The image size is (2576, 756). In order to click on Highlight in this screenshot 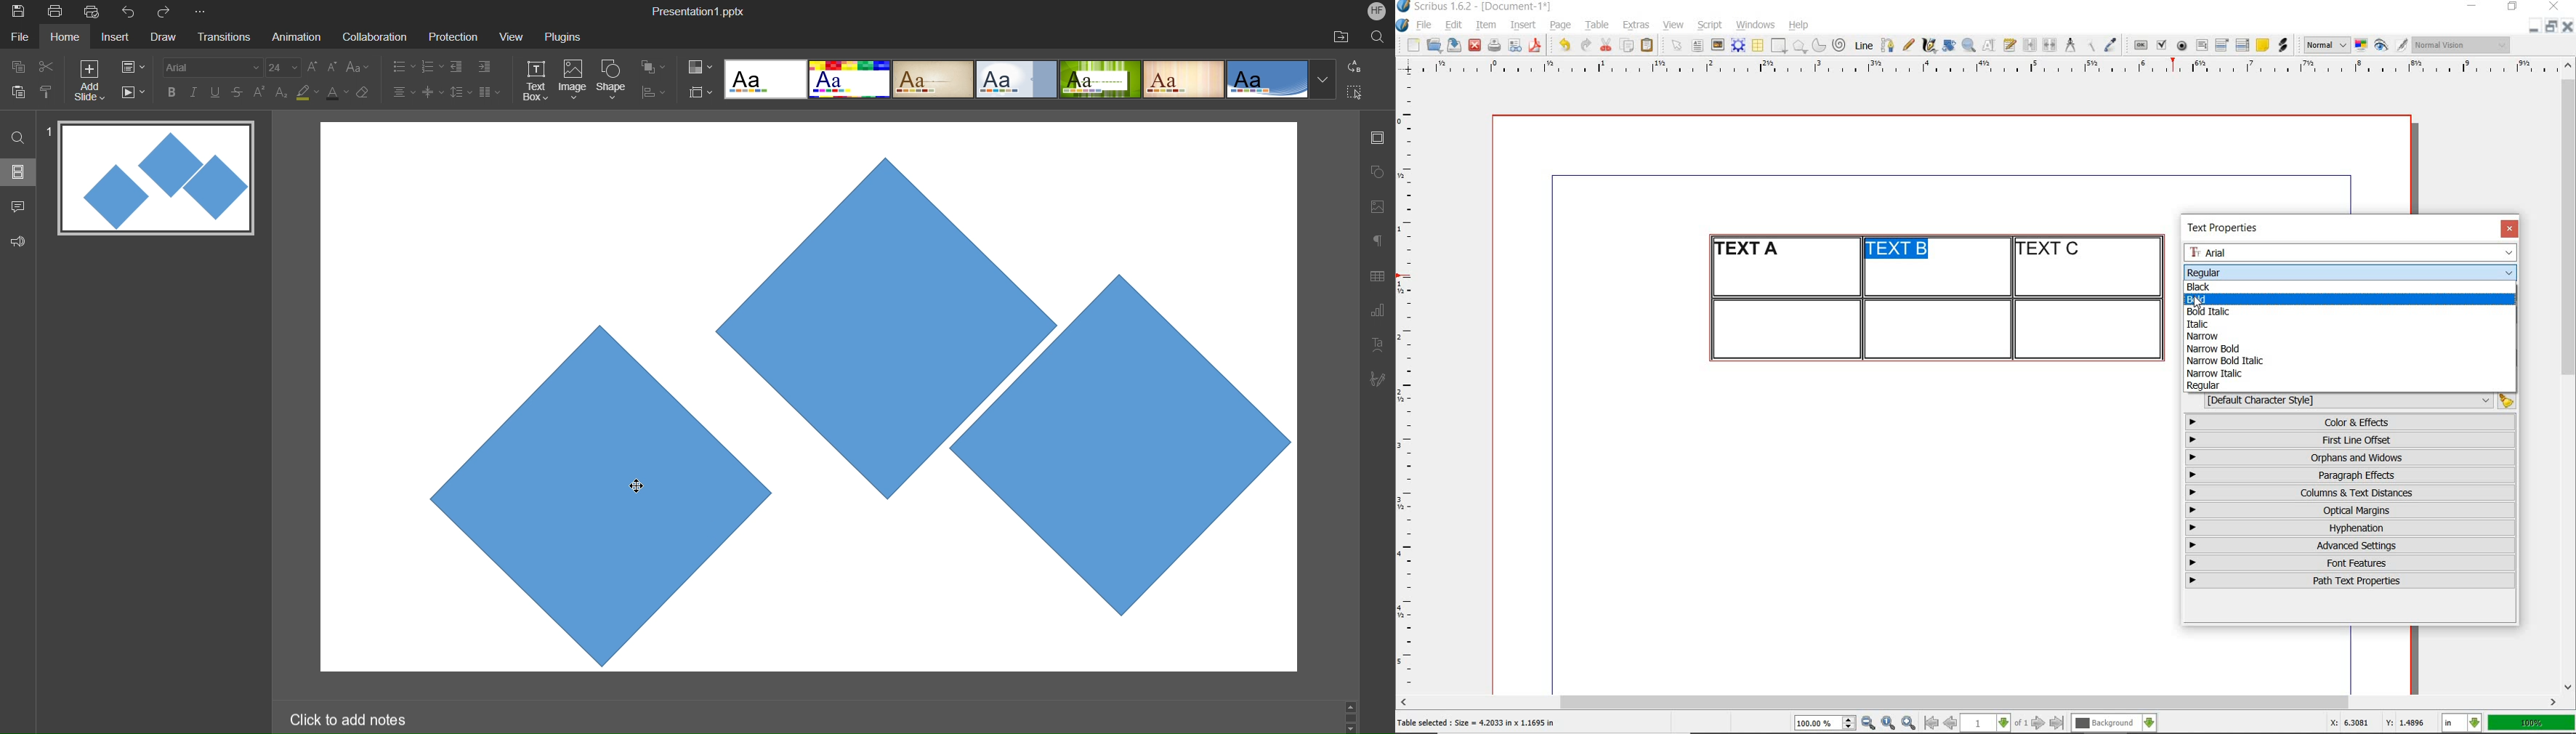, I will do `click(308, 92)`.